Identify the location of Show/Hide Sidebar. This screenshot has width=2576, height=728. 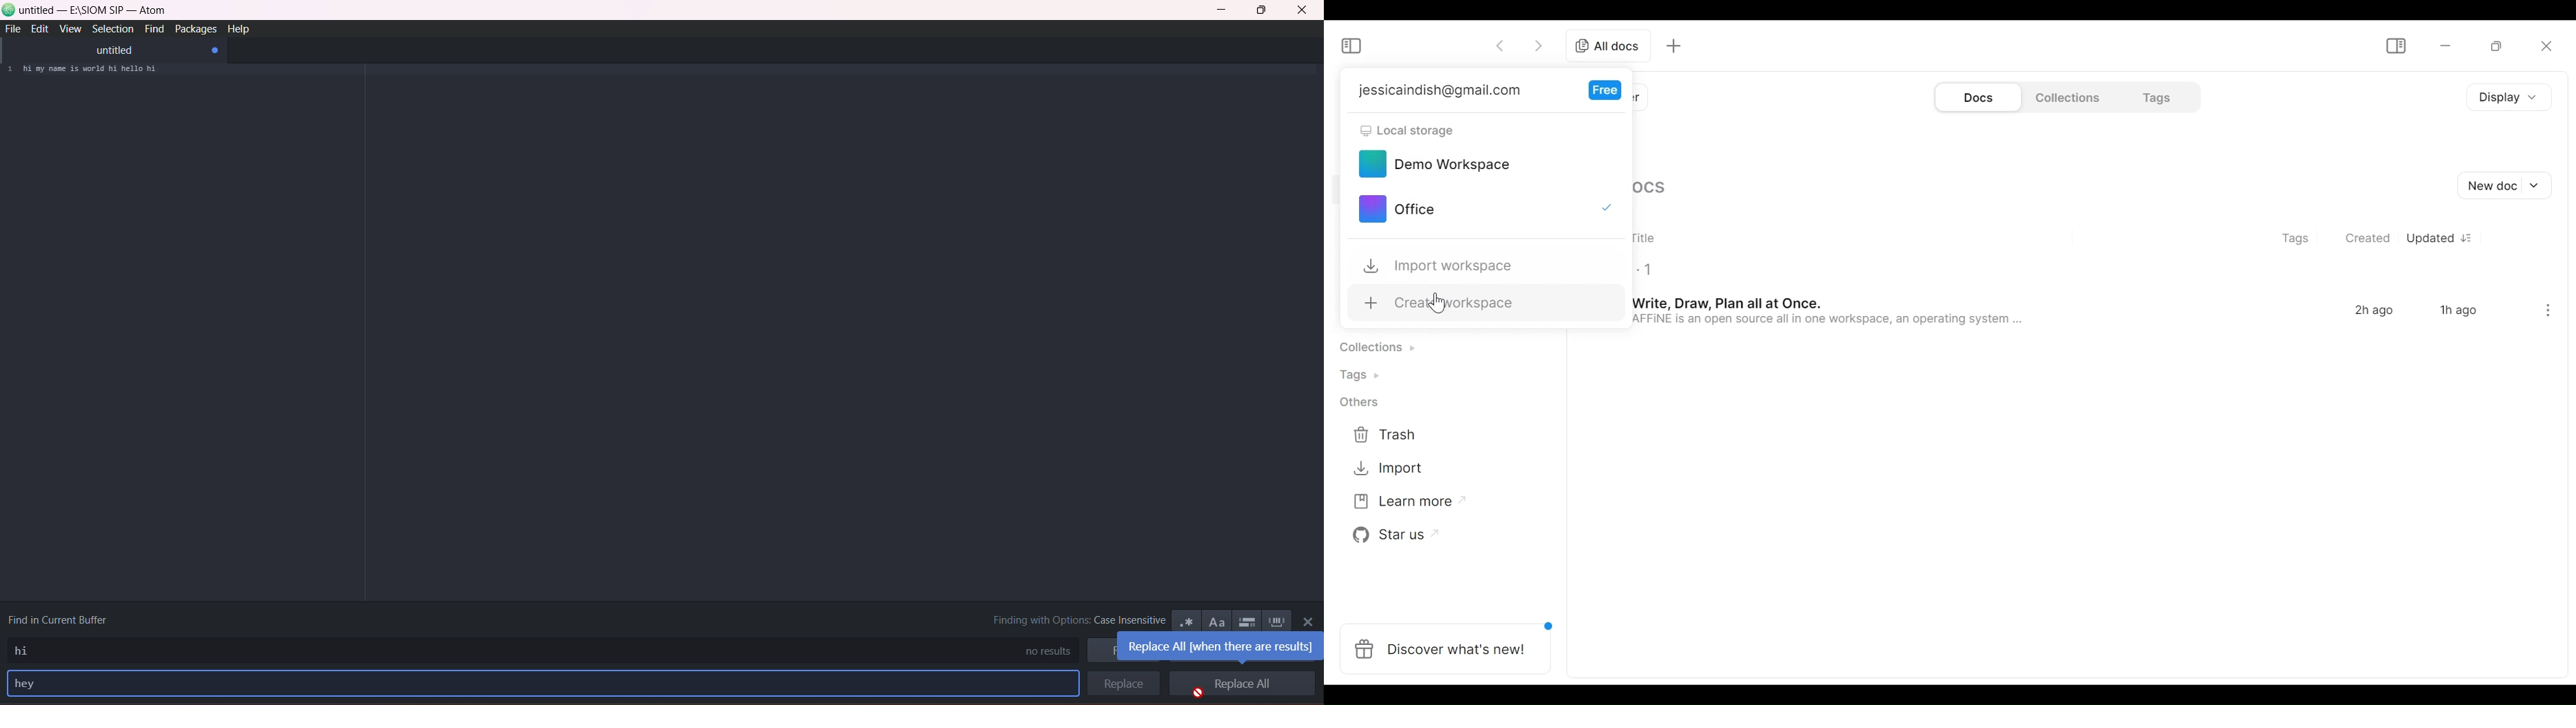
(1353, 43).